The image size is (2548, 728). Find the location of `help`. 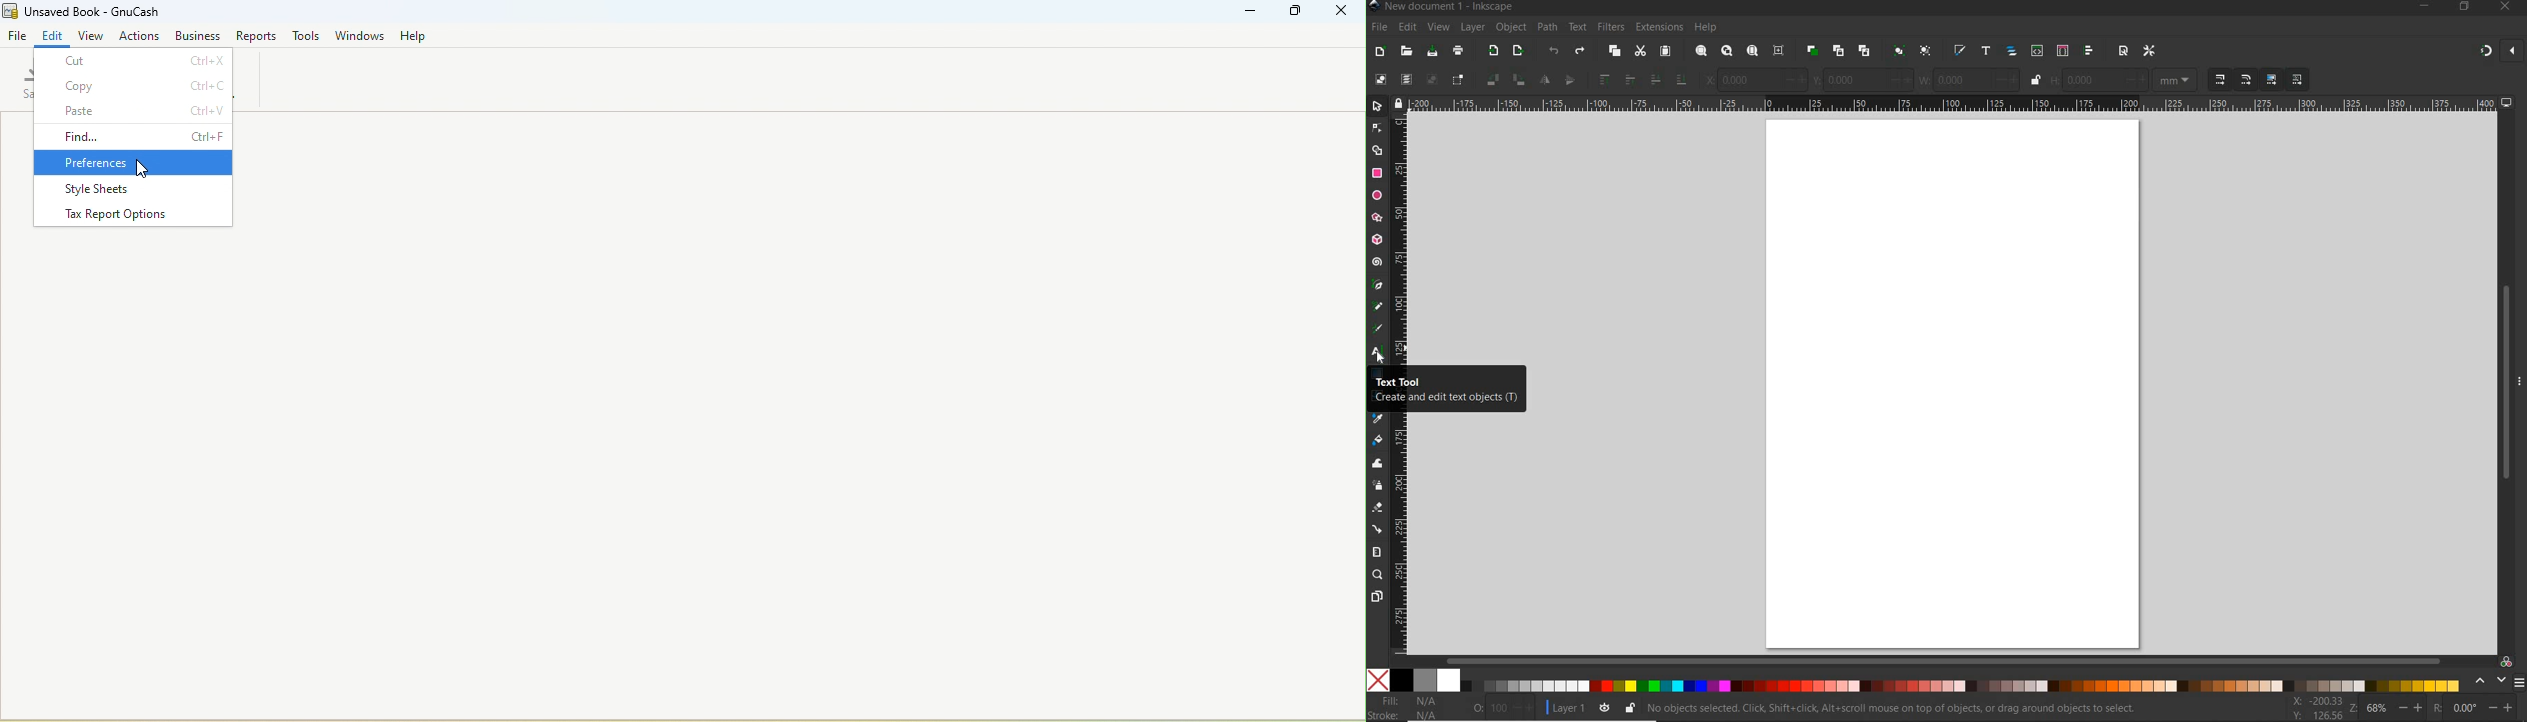

help is located at coordinates (1707, 28).